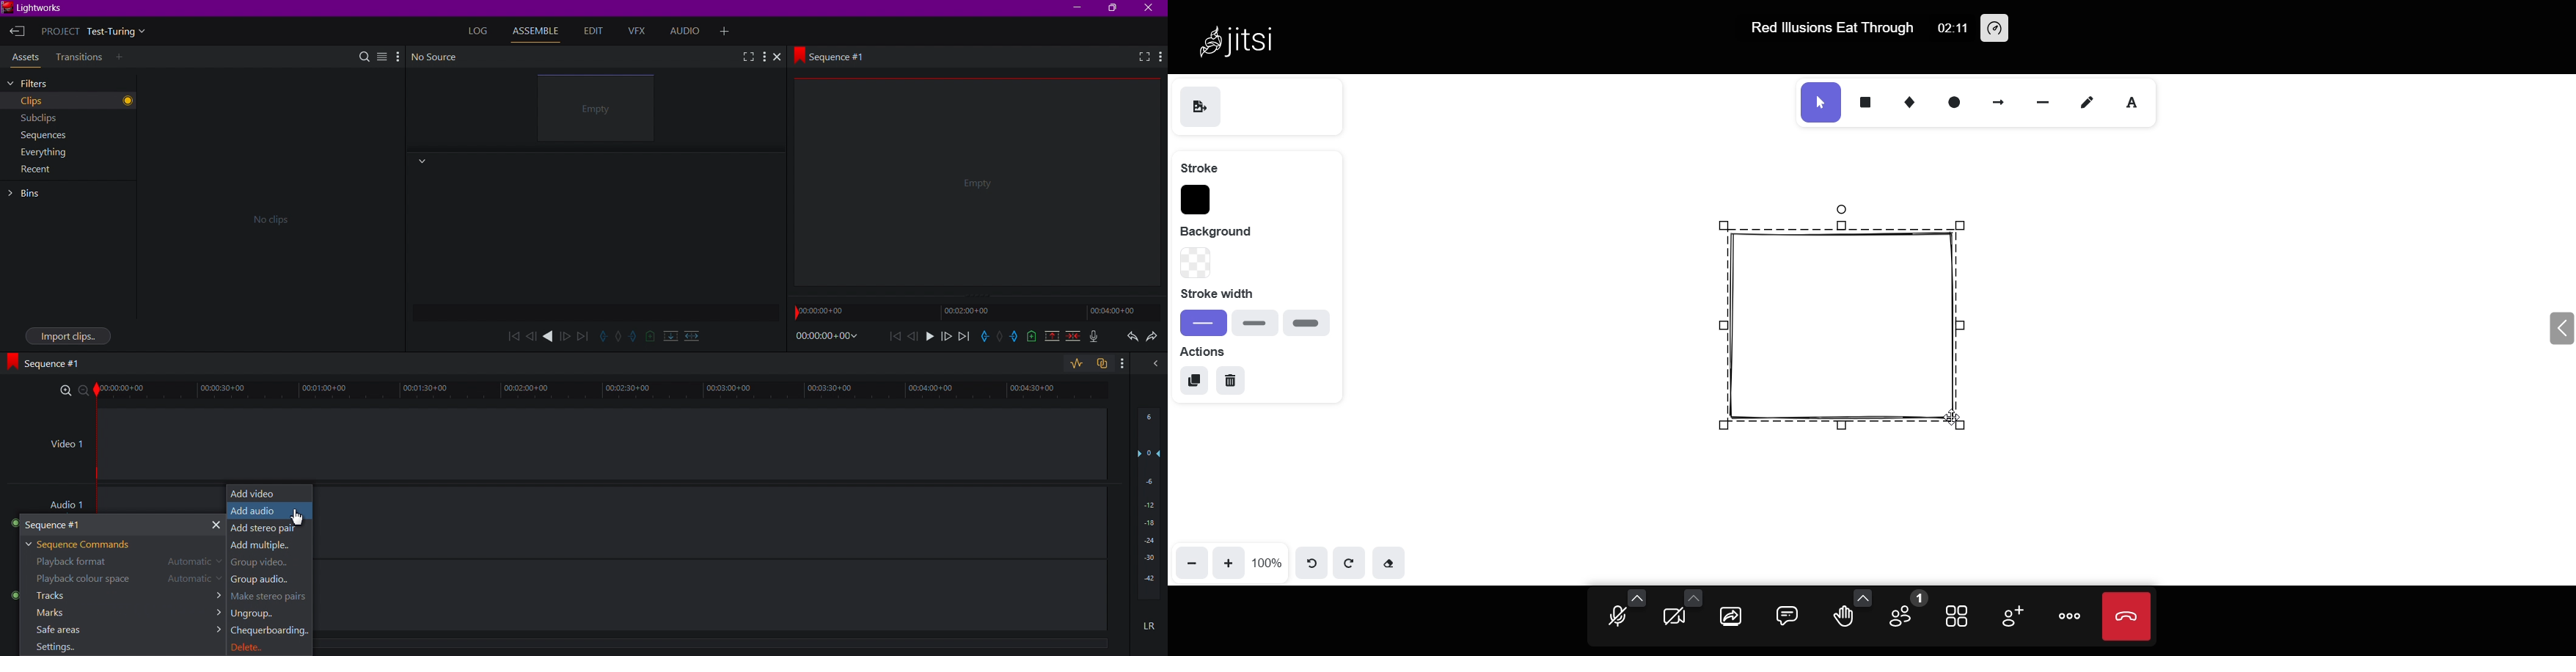 The image size is (2576, 672). I want to click on Add Video, so click(269, 492).